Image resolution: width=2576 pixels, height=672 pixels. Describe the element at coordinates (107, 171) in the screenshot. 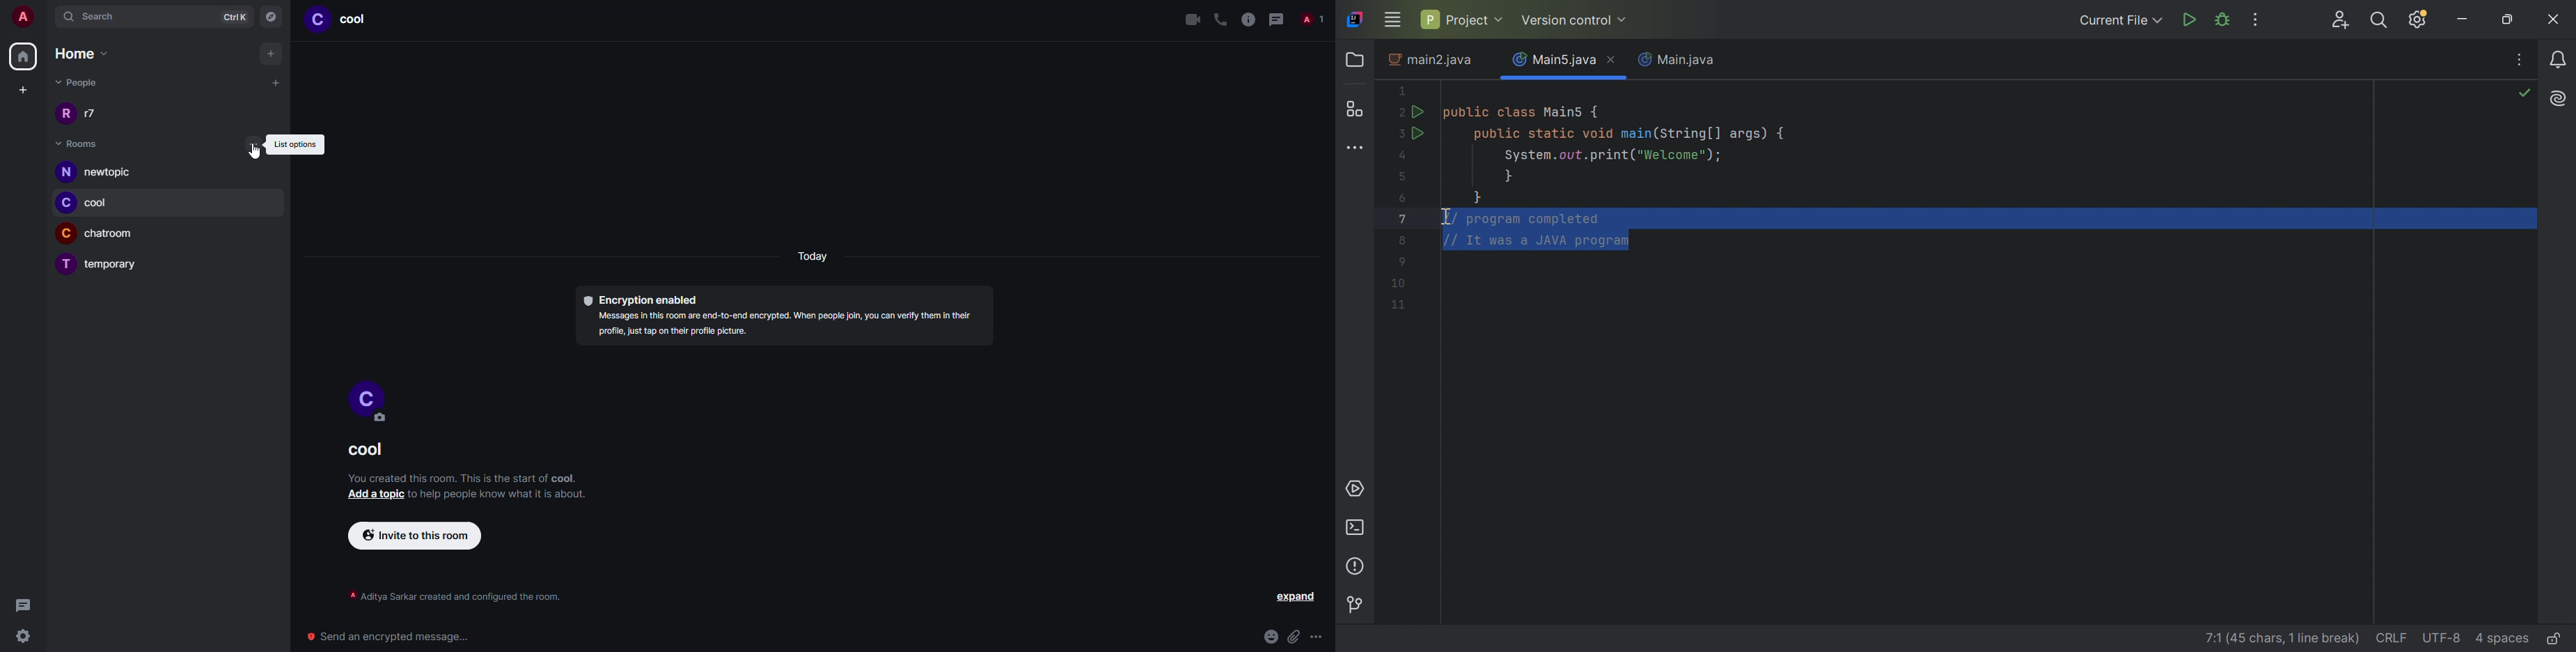

I see `room` at that location.